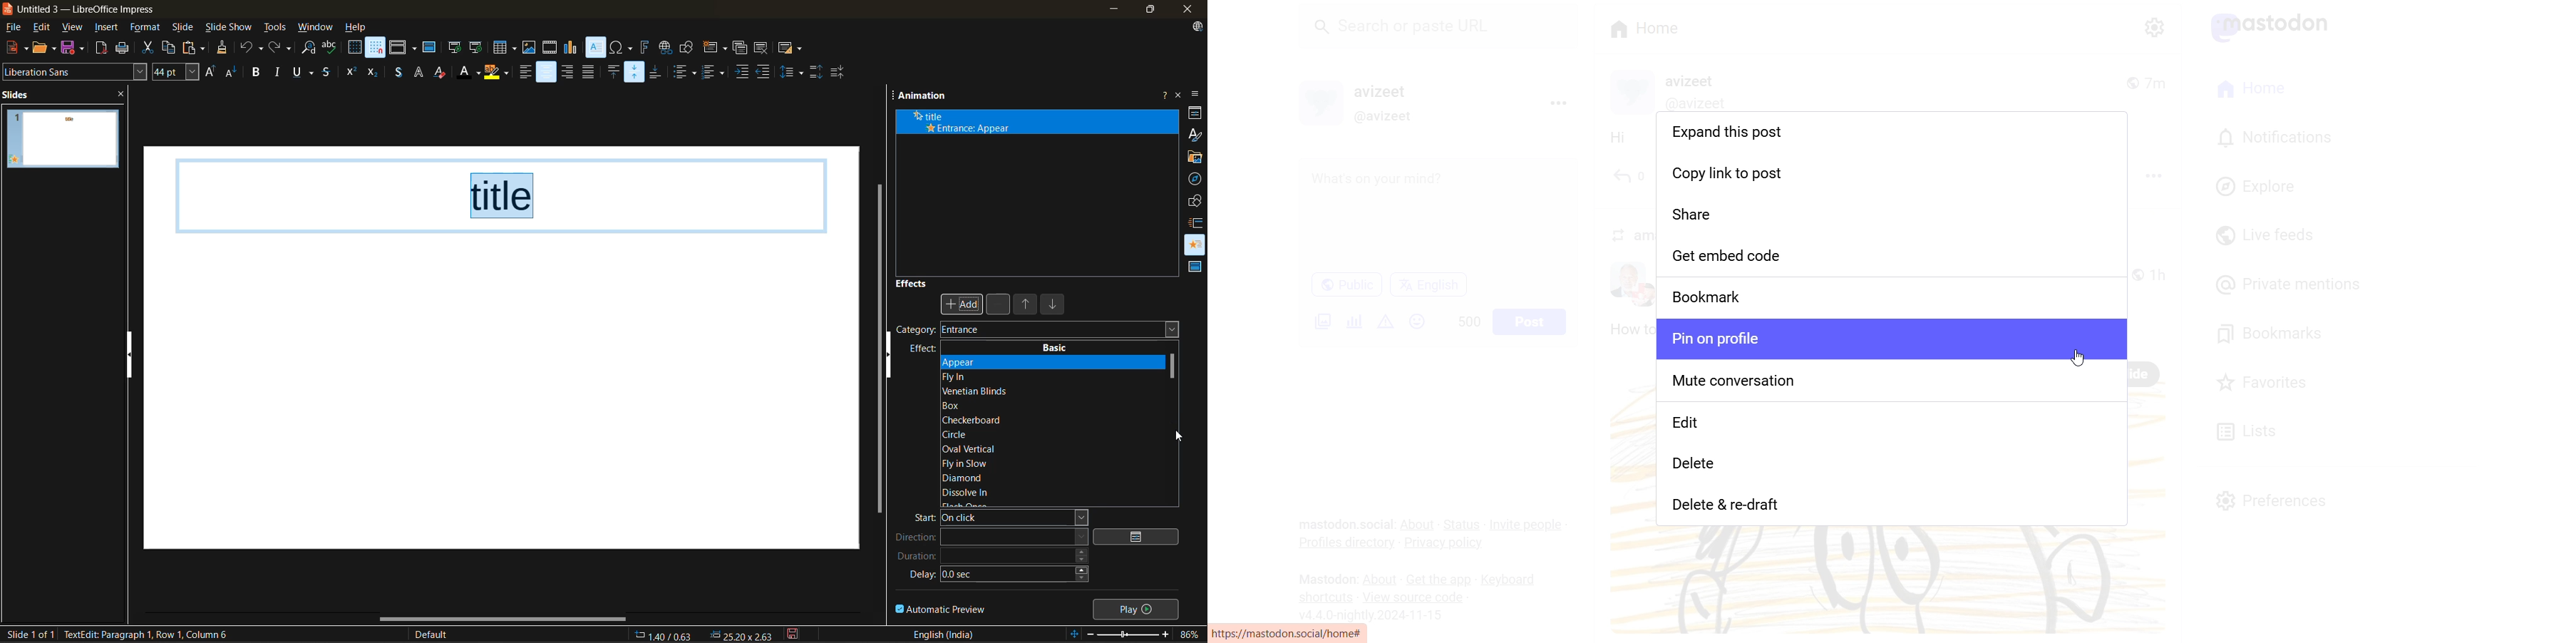  I want to click on delay, so click(1001, 578).